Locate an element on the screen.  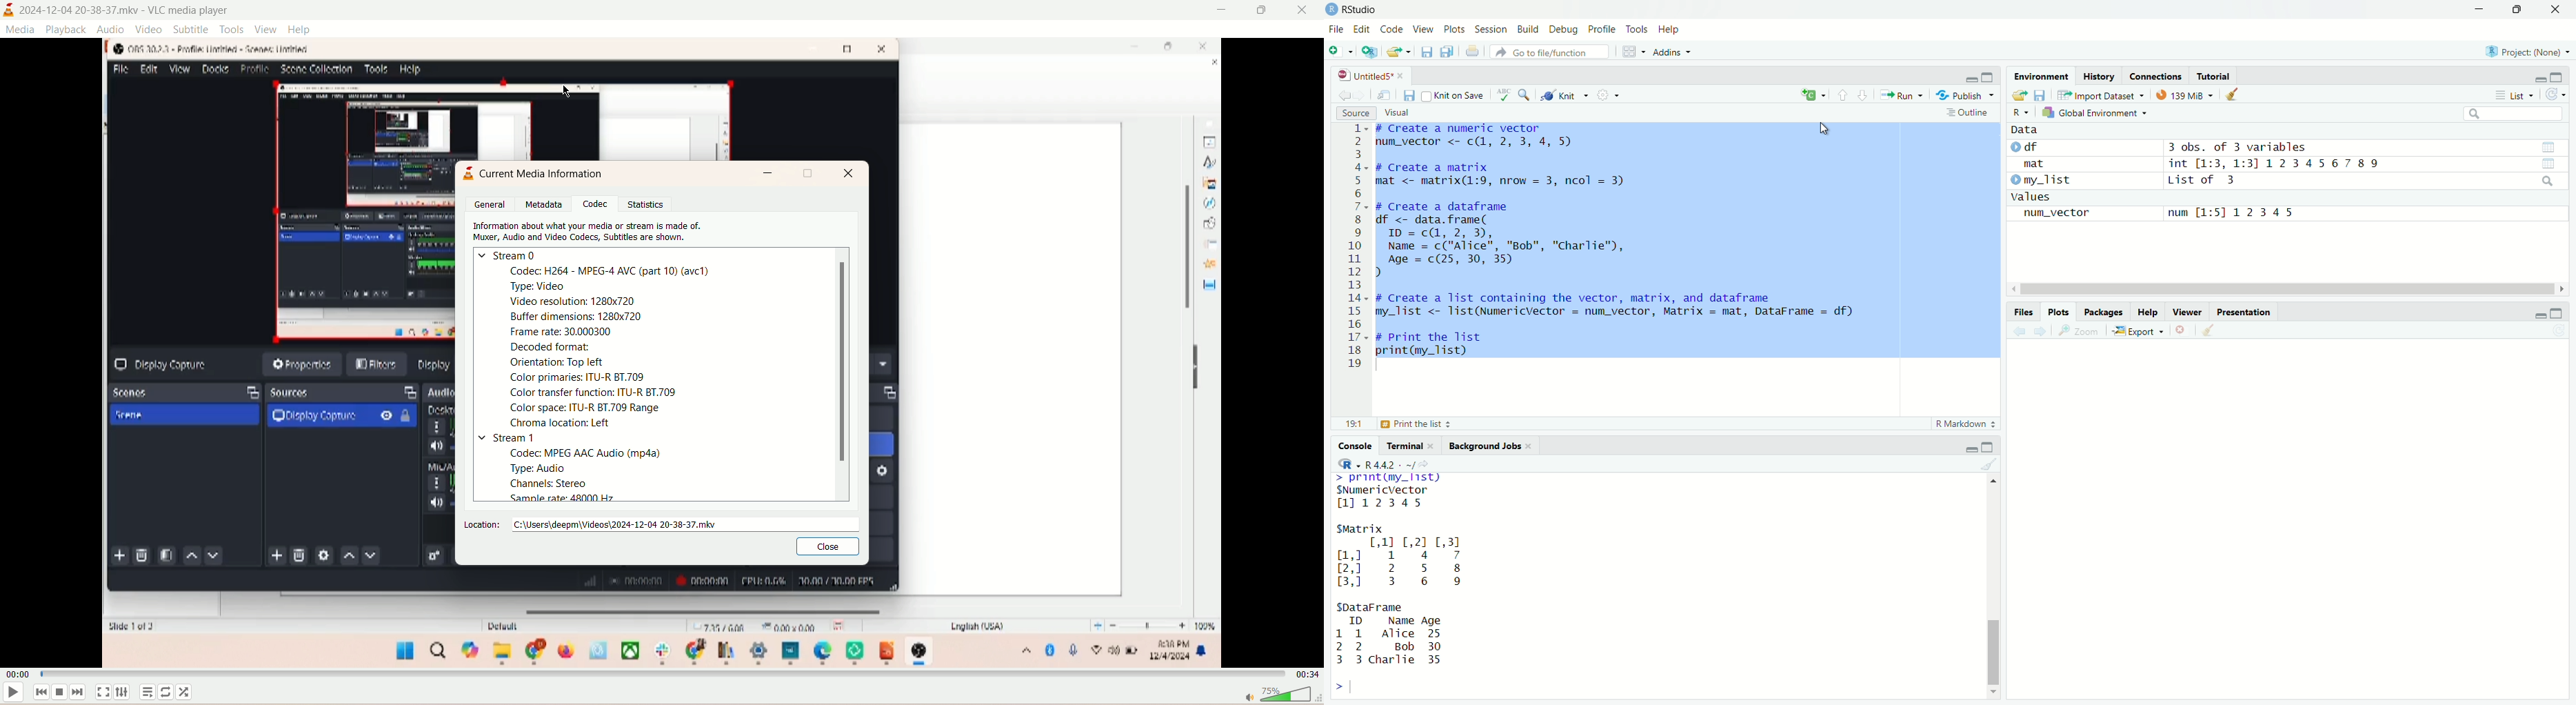
RStudio is located at coordinates (1361, 9).